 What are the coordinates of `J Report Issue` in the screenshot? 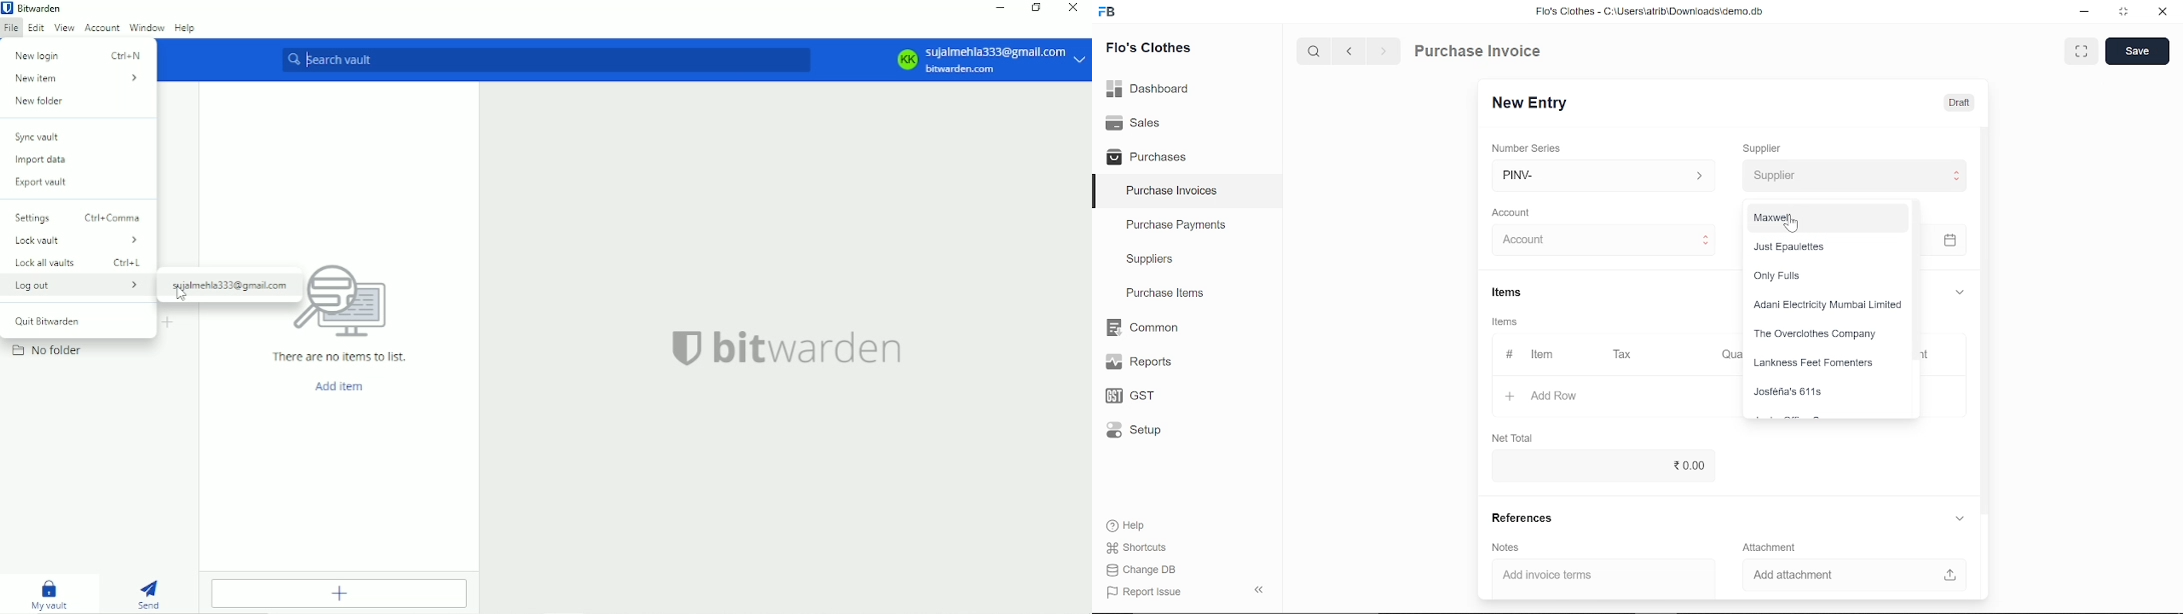 It's located at (1141, 592).